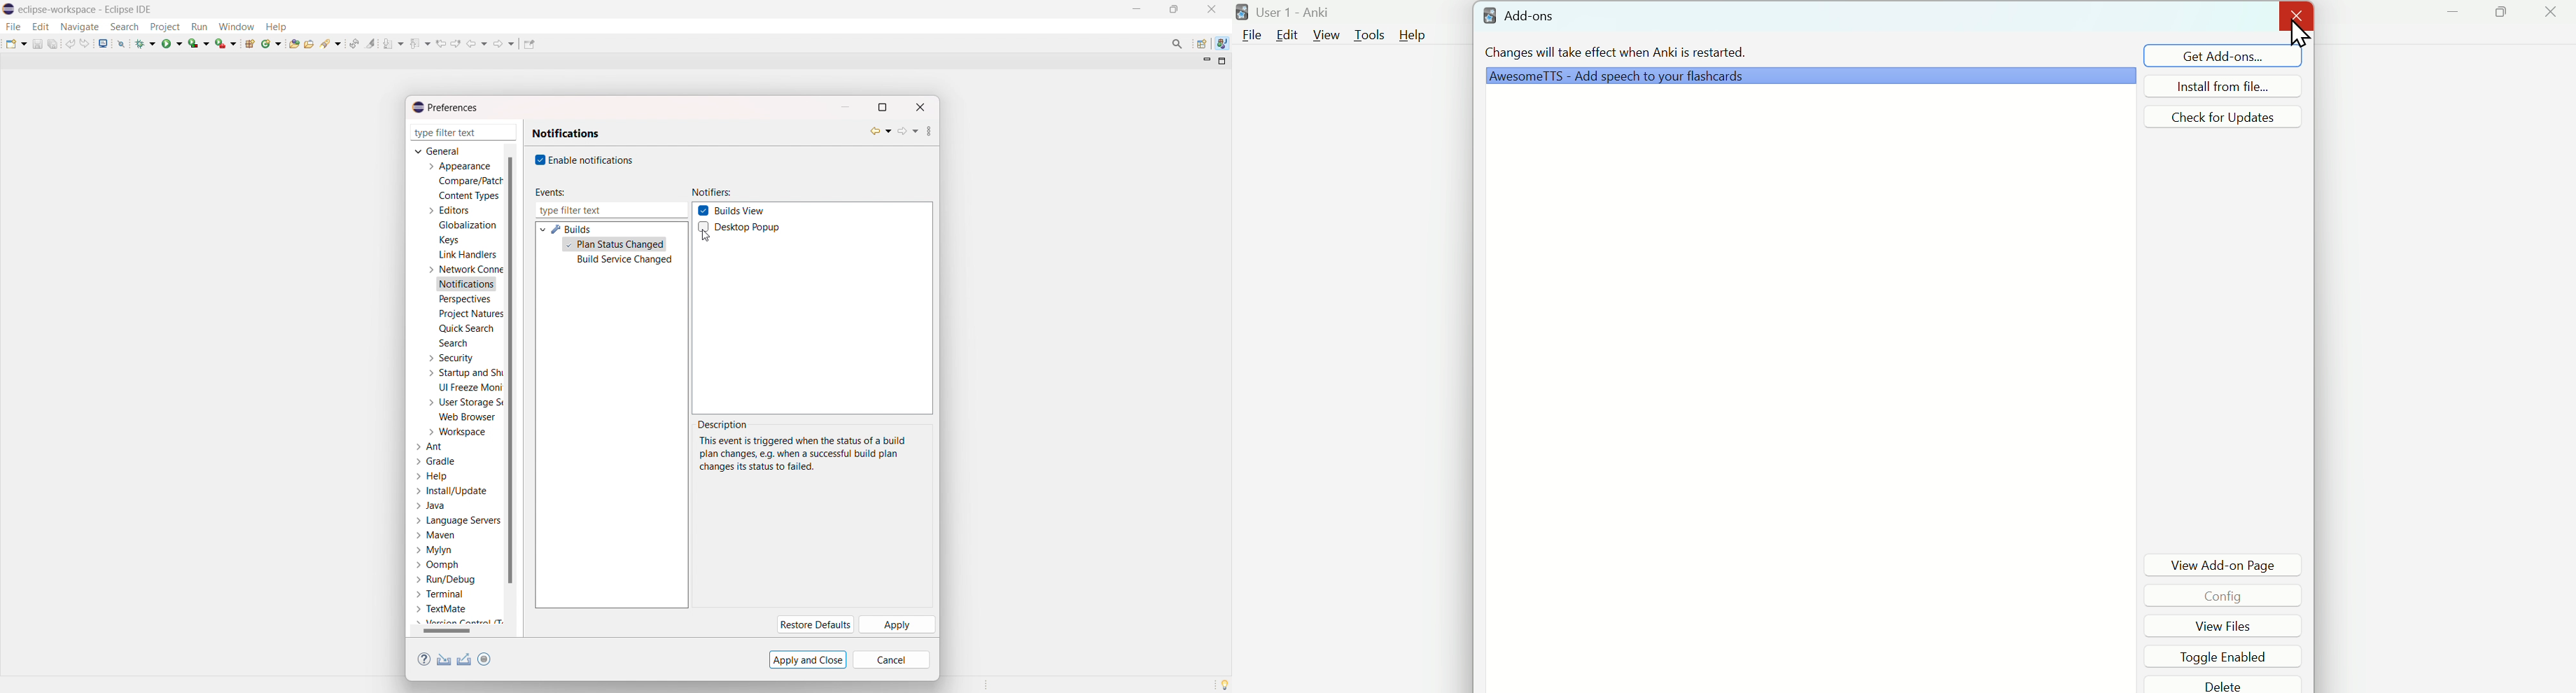 The width and height of the screenshot is (2576, 700). I want to click on Config, so click(2218, 596).